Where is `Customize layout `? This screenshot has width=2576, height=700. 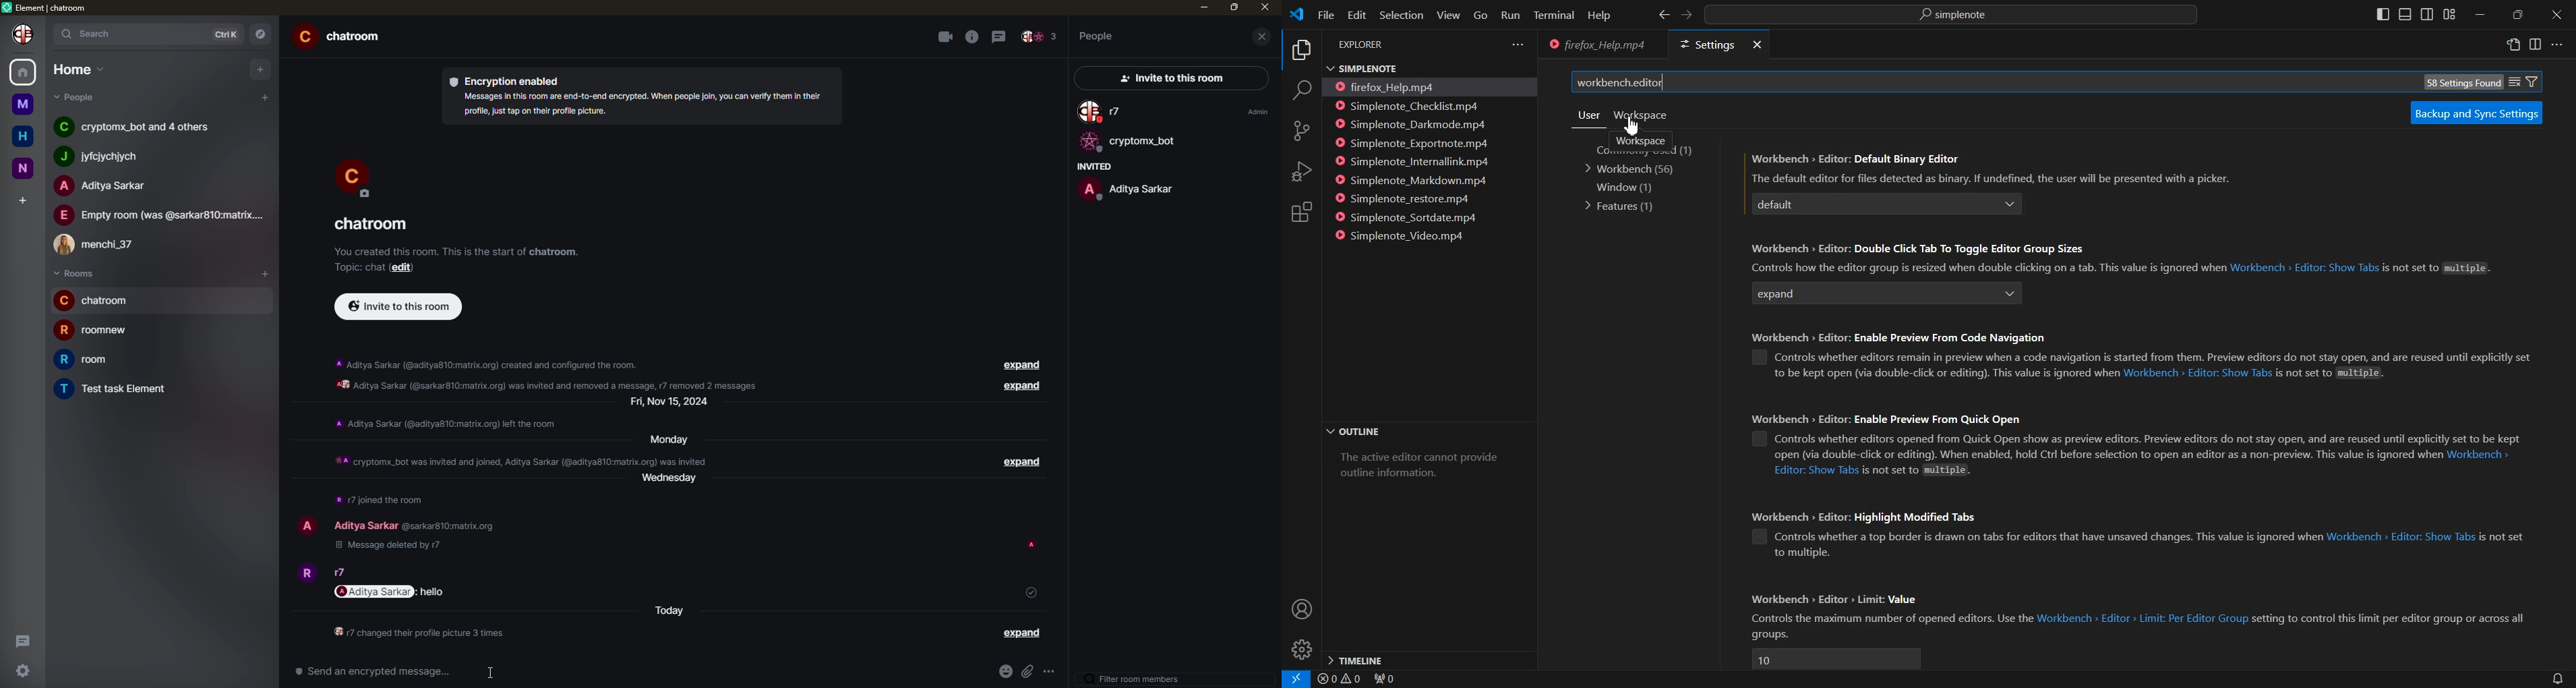 Customize layout  is located at coordinates (2449, 14).